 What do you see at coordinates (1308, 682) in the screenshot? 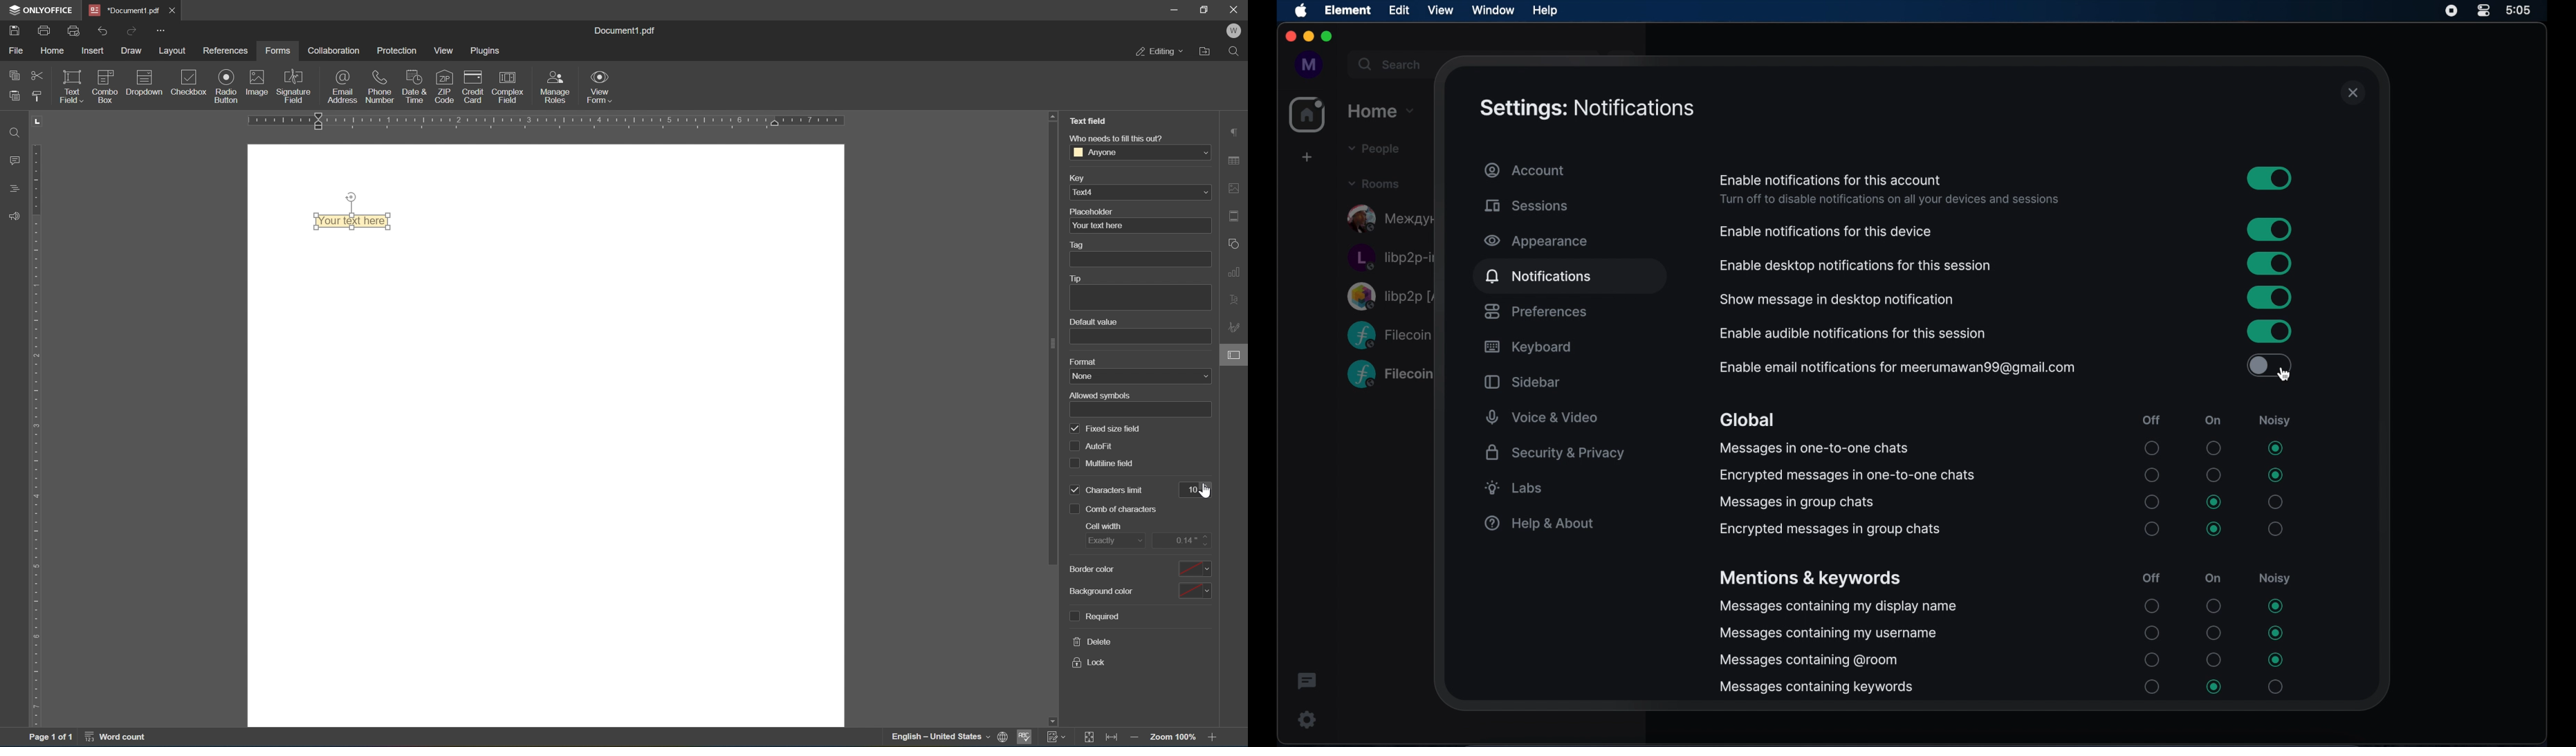
I see `thread activity` at bounding box center [1308, 682].